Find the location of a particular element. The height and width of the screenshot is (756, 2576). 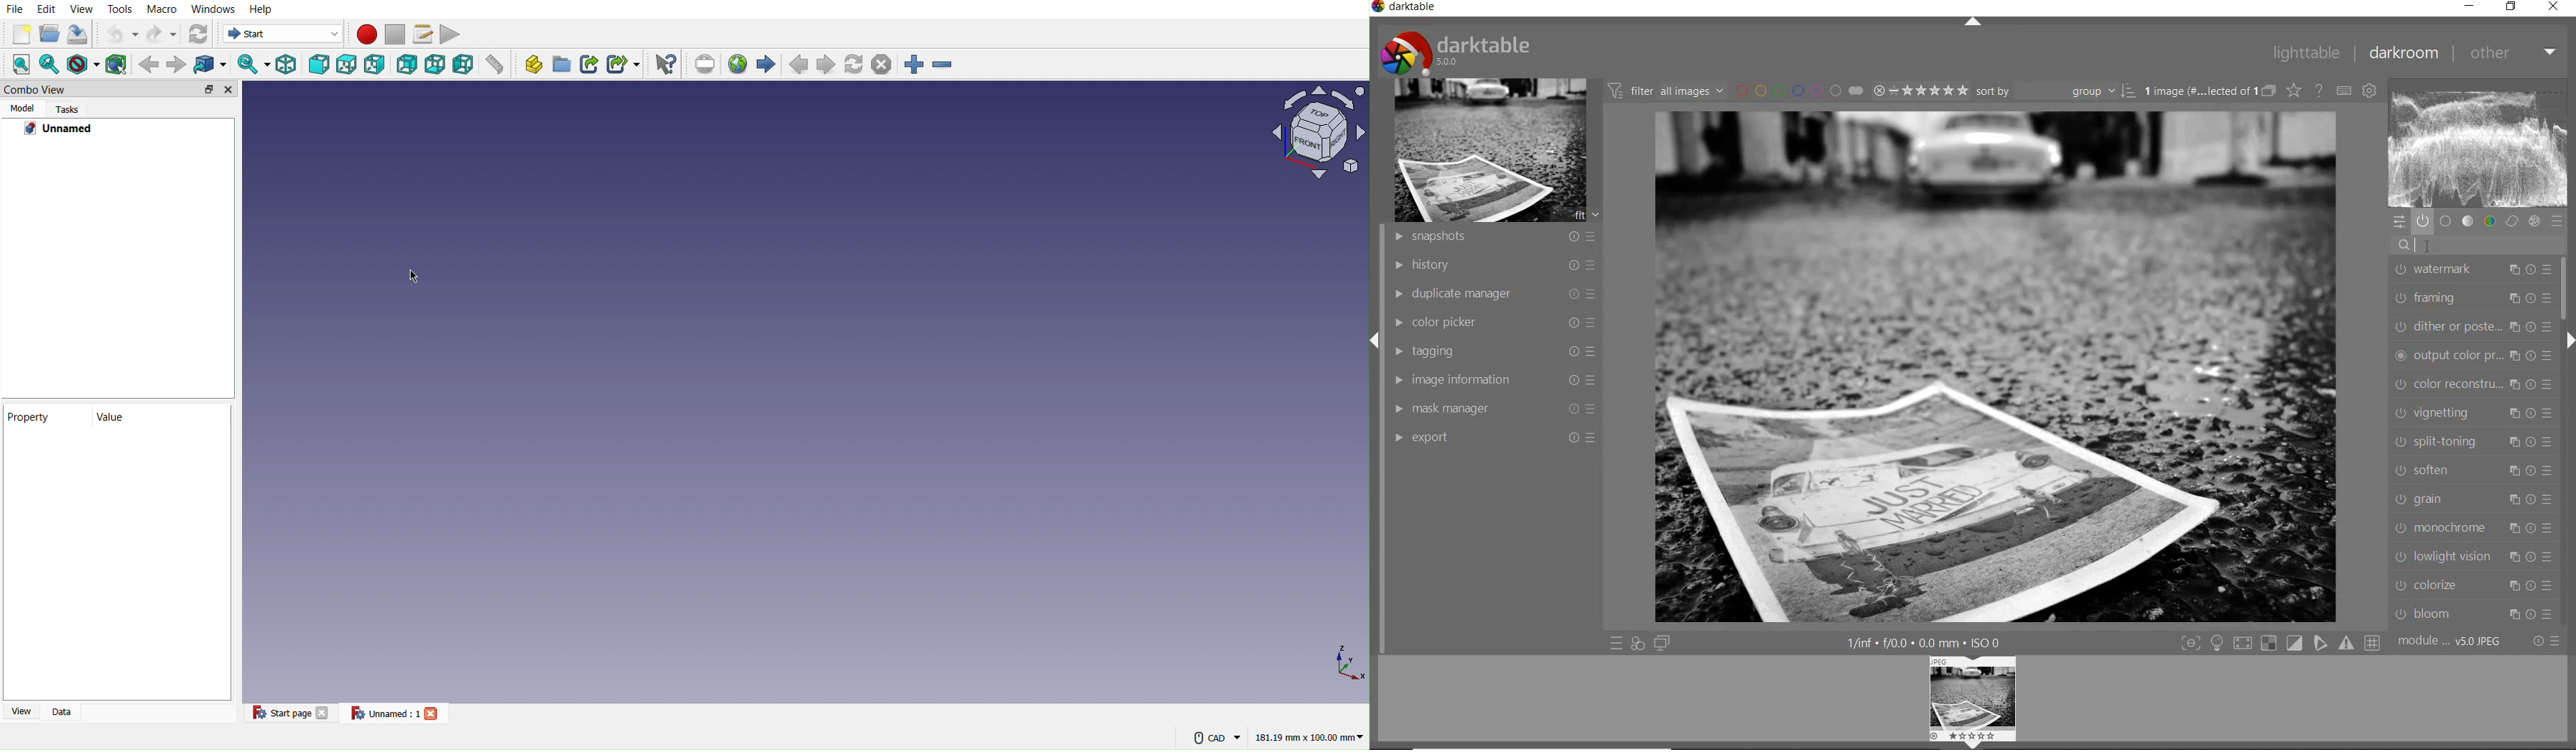

Display the start of browser view is located at coordinates (768, 61).